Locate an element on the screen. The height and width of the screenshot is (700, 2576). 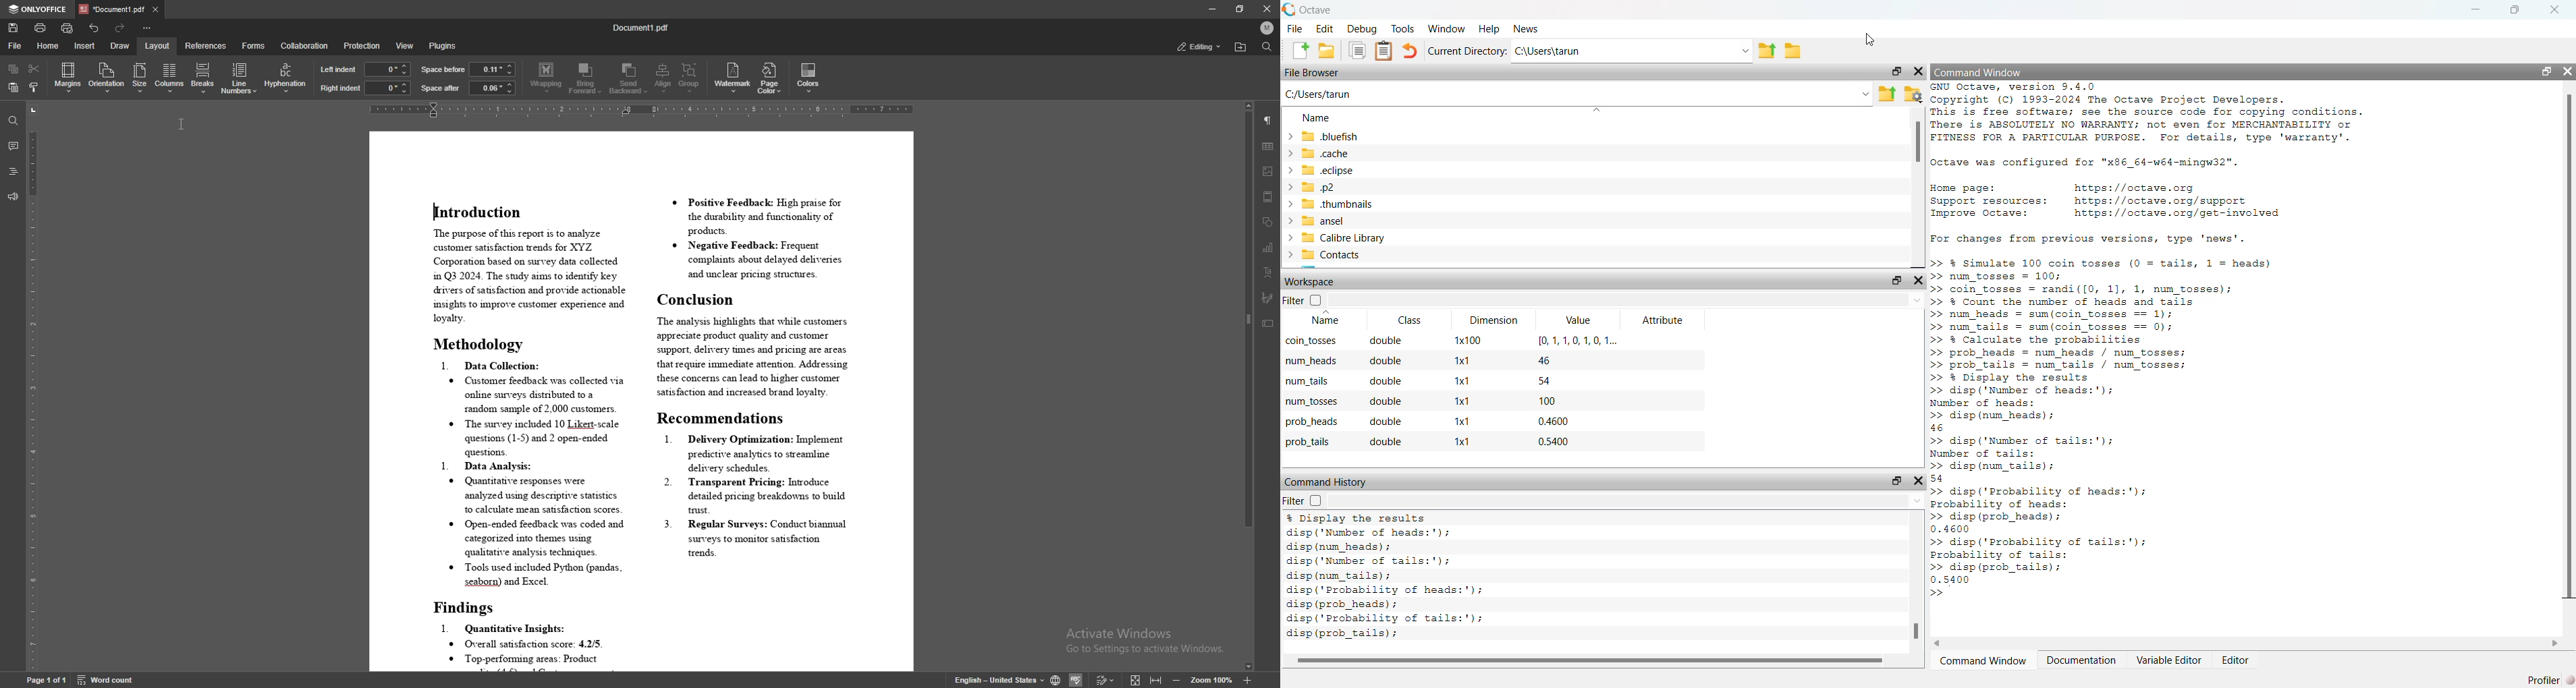
plugins is located at coordinates (445, 46).